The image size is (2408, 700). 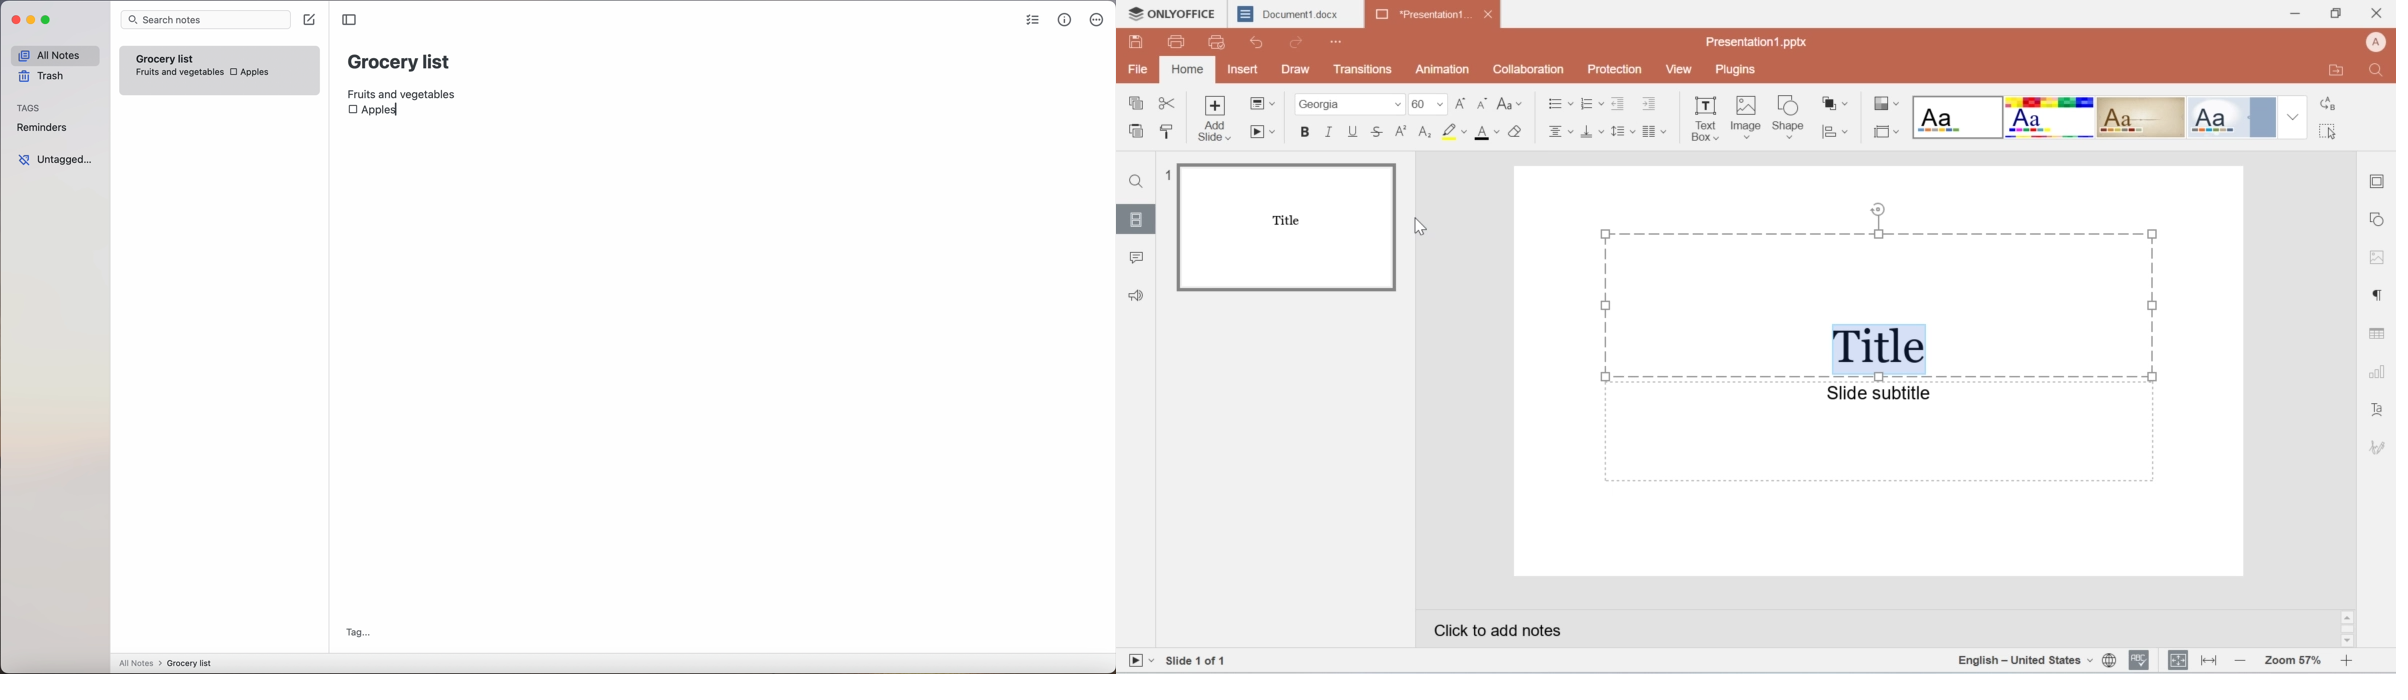 What do you see at coordinates (1245, 69) in the screenshot?
I see `insert` at bounding box center [1245, 69].